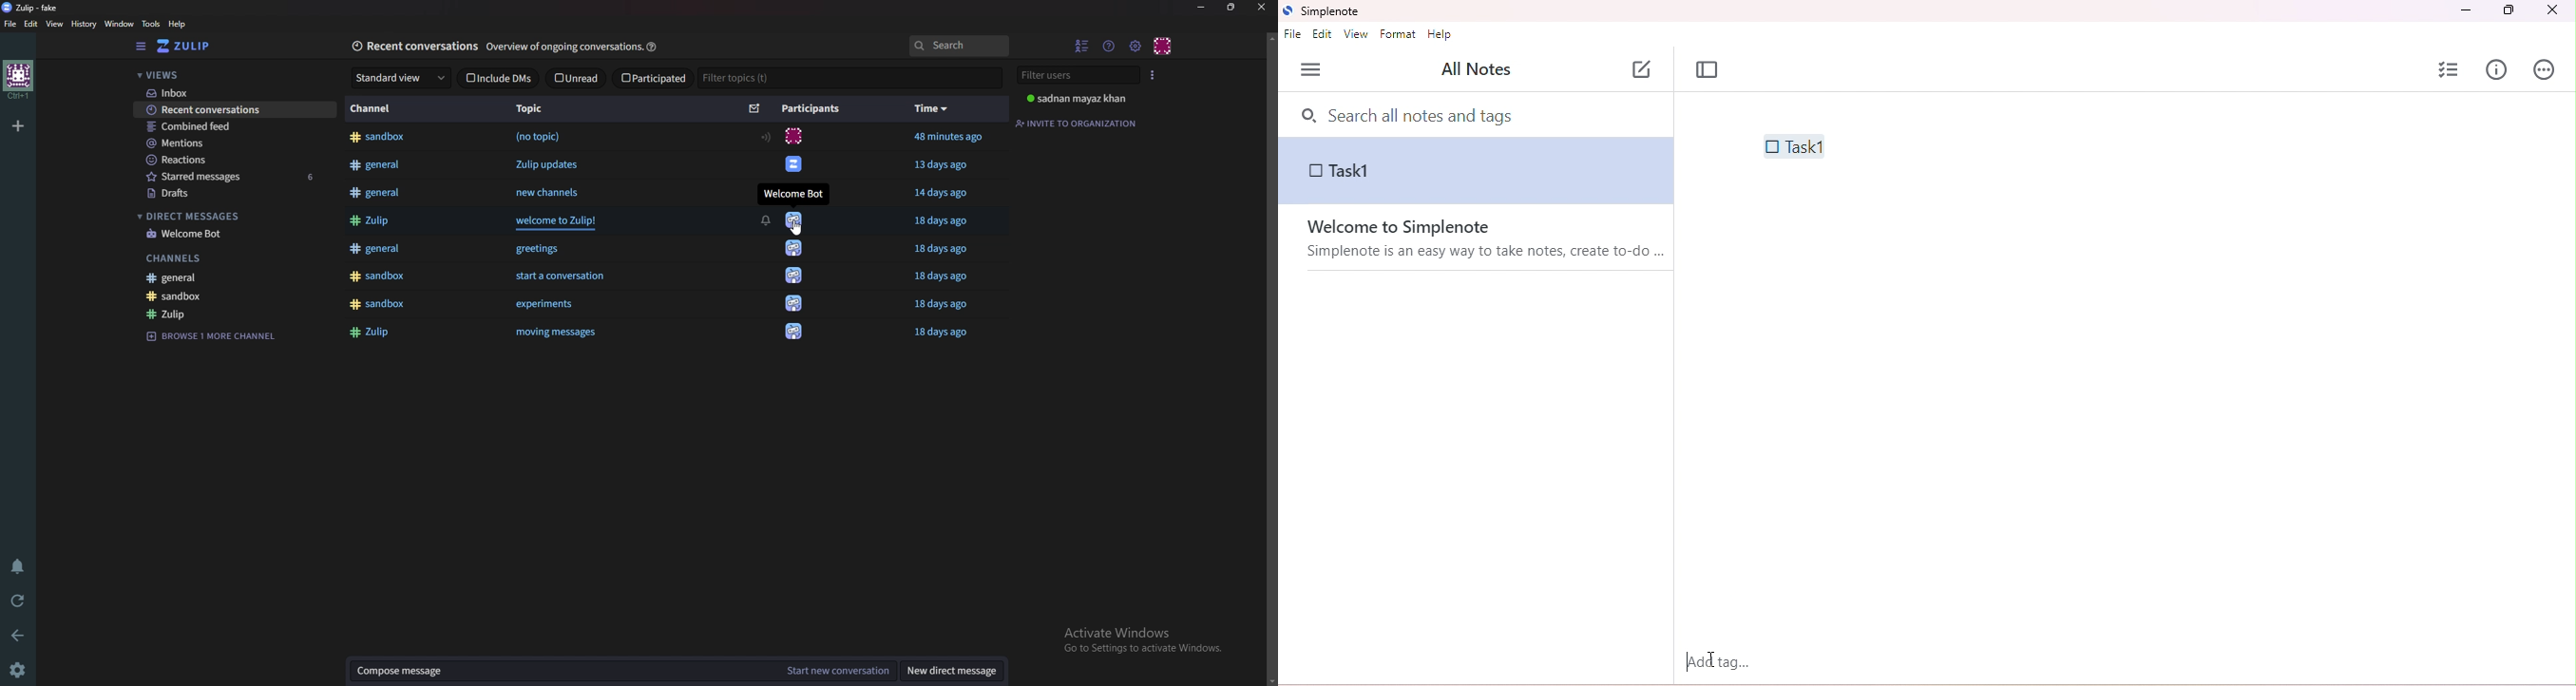 This screenshot has width=2576, height=700. Describe the element at coordinates (414, 47) in the screenshot. I see `Recent conversations` at that location.